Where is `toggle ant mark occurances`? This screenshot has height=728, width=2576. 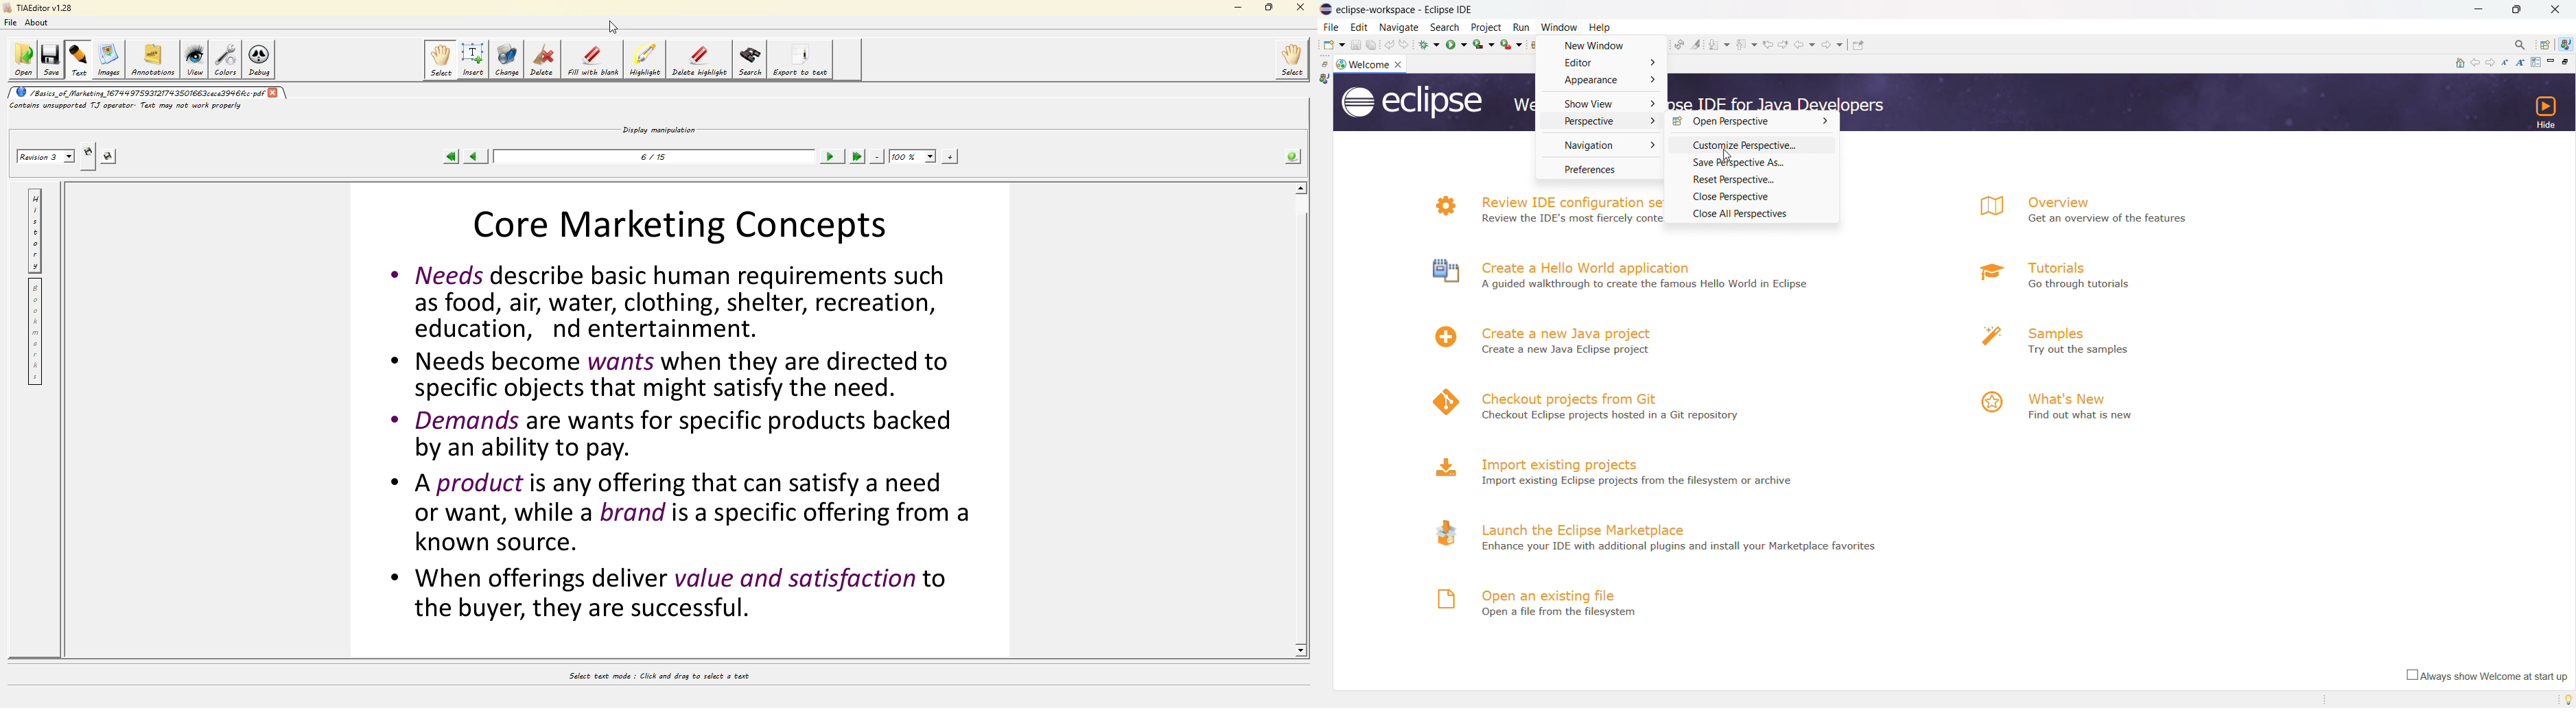
toggle ant mark occurances is located at coordinates (1697, 45).